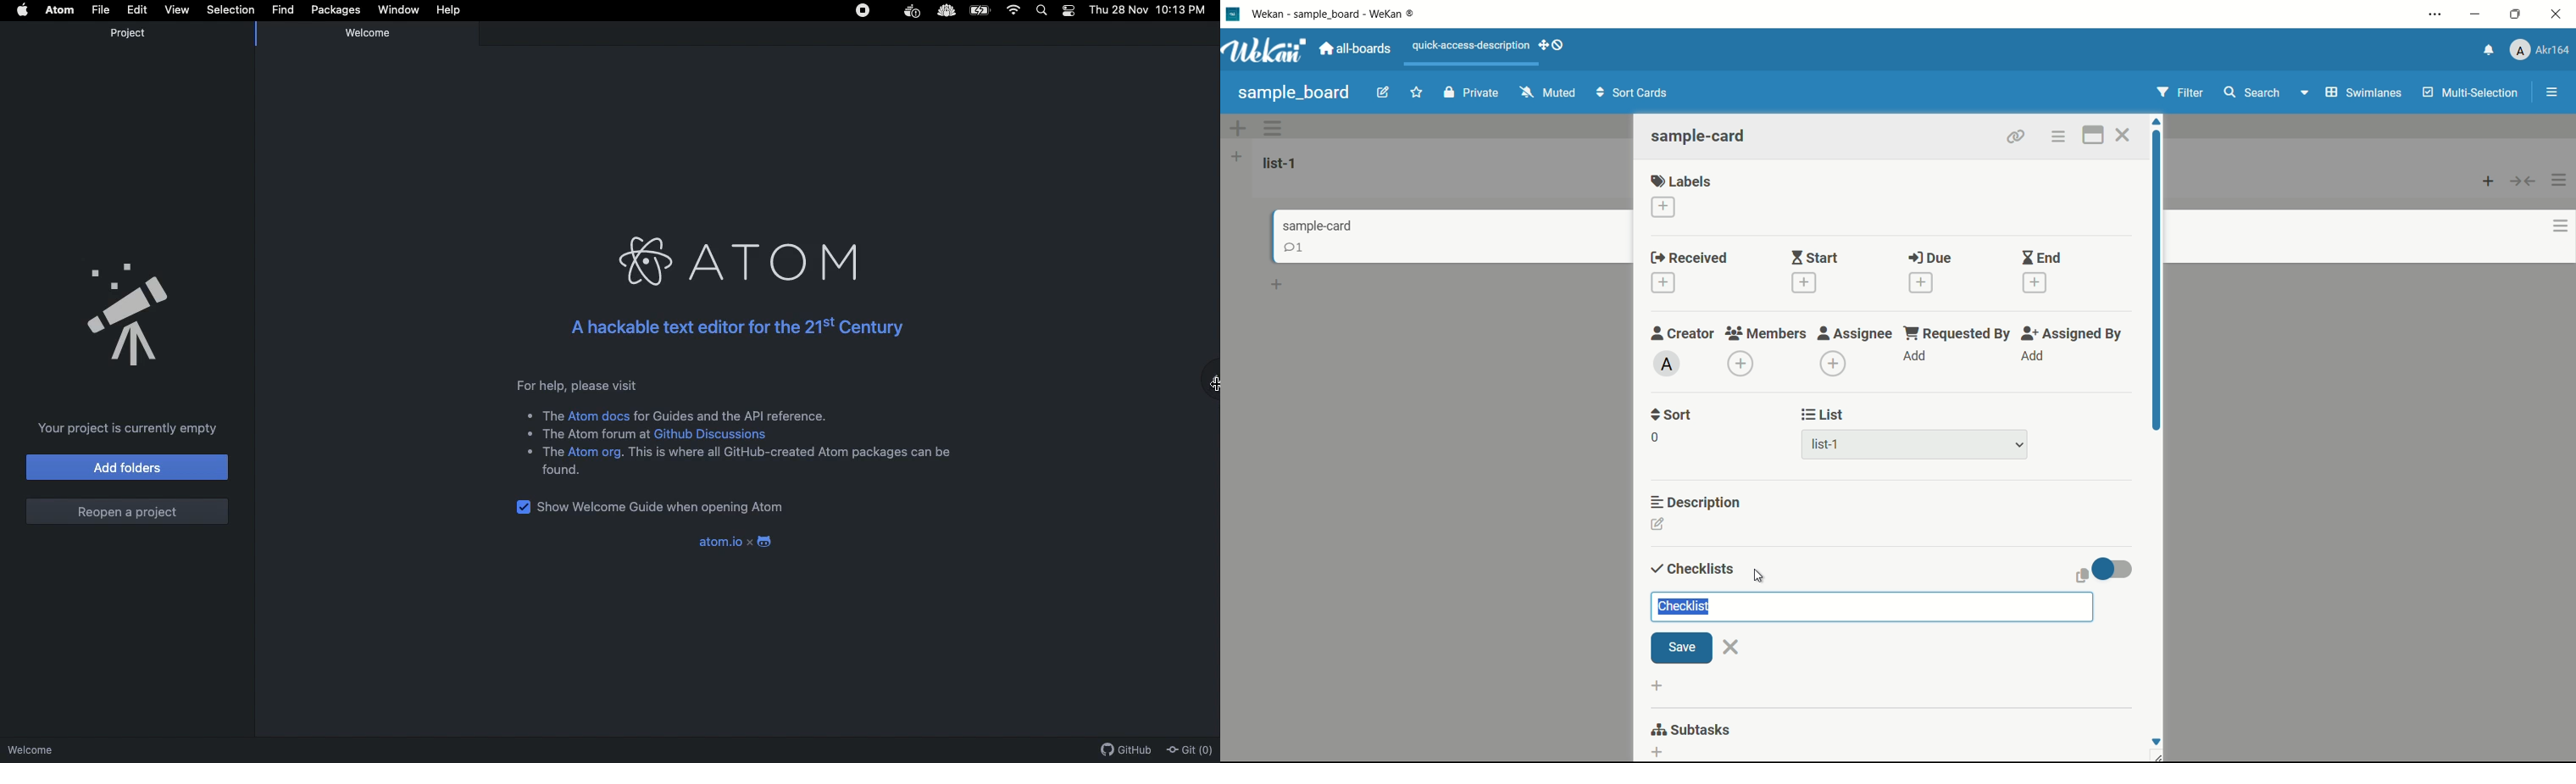  Describe the element at coordinates (80, 749) in the screenshot. I see `Welcome` at that location.